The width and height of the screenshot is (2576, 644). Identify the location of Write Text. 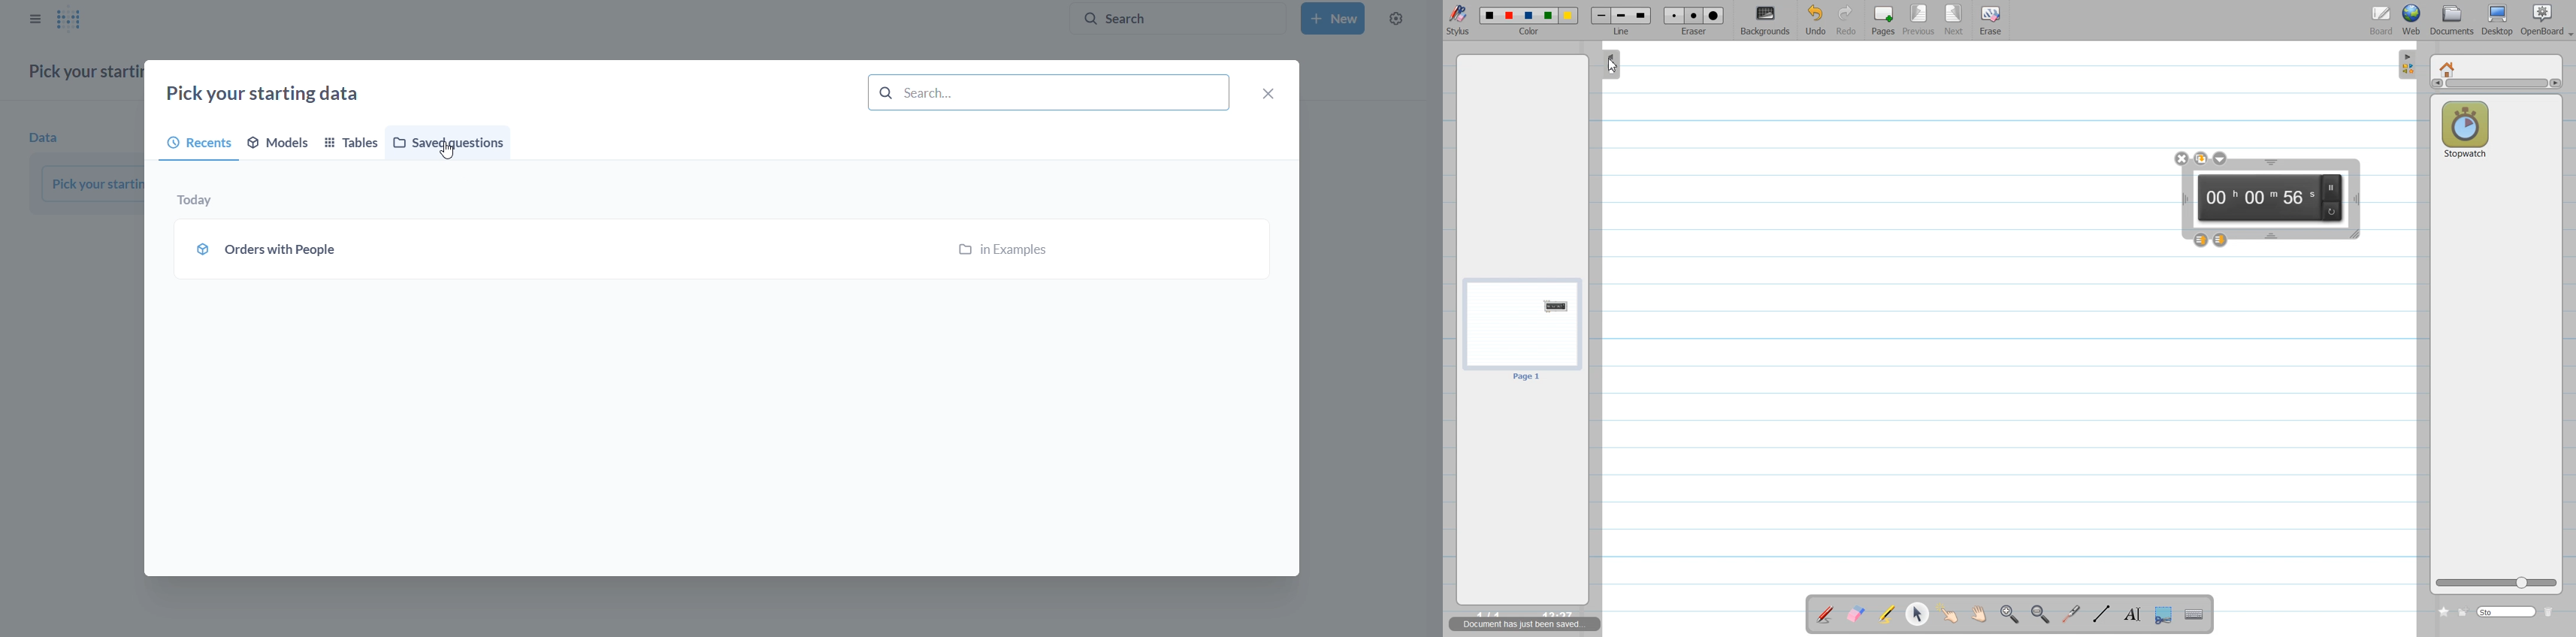
(2131, 615).